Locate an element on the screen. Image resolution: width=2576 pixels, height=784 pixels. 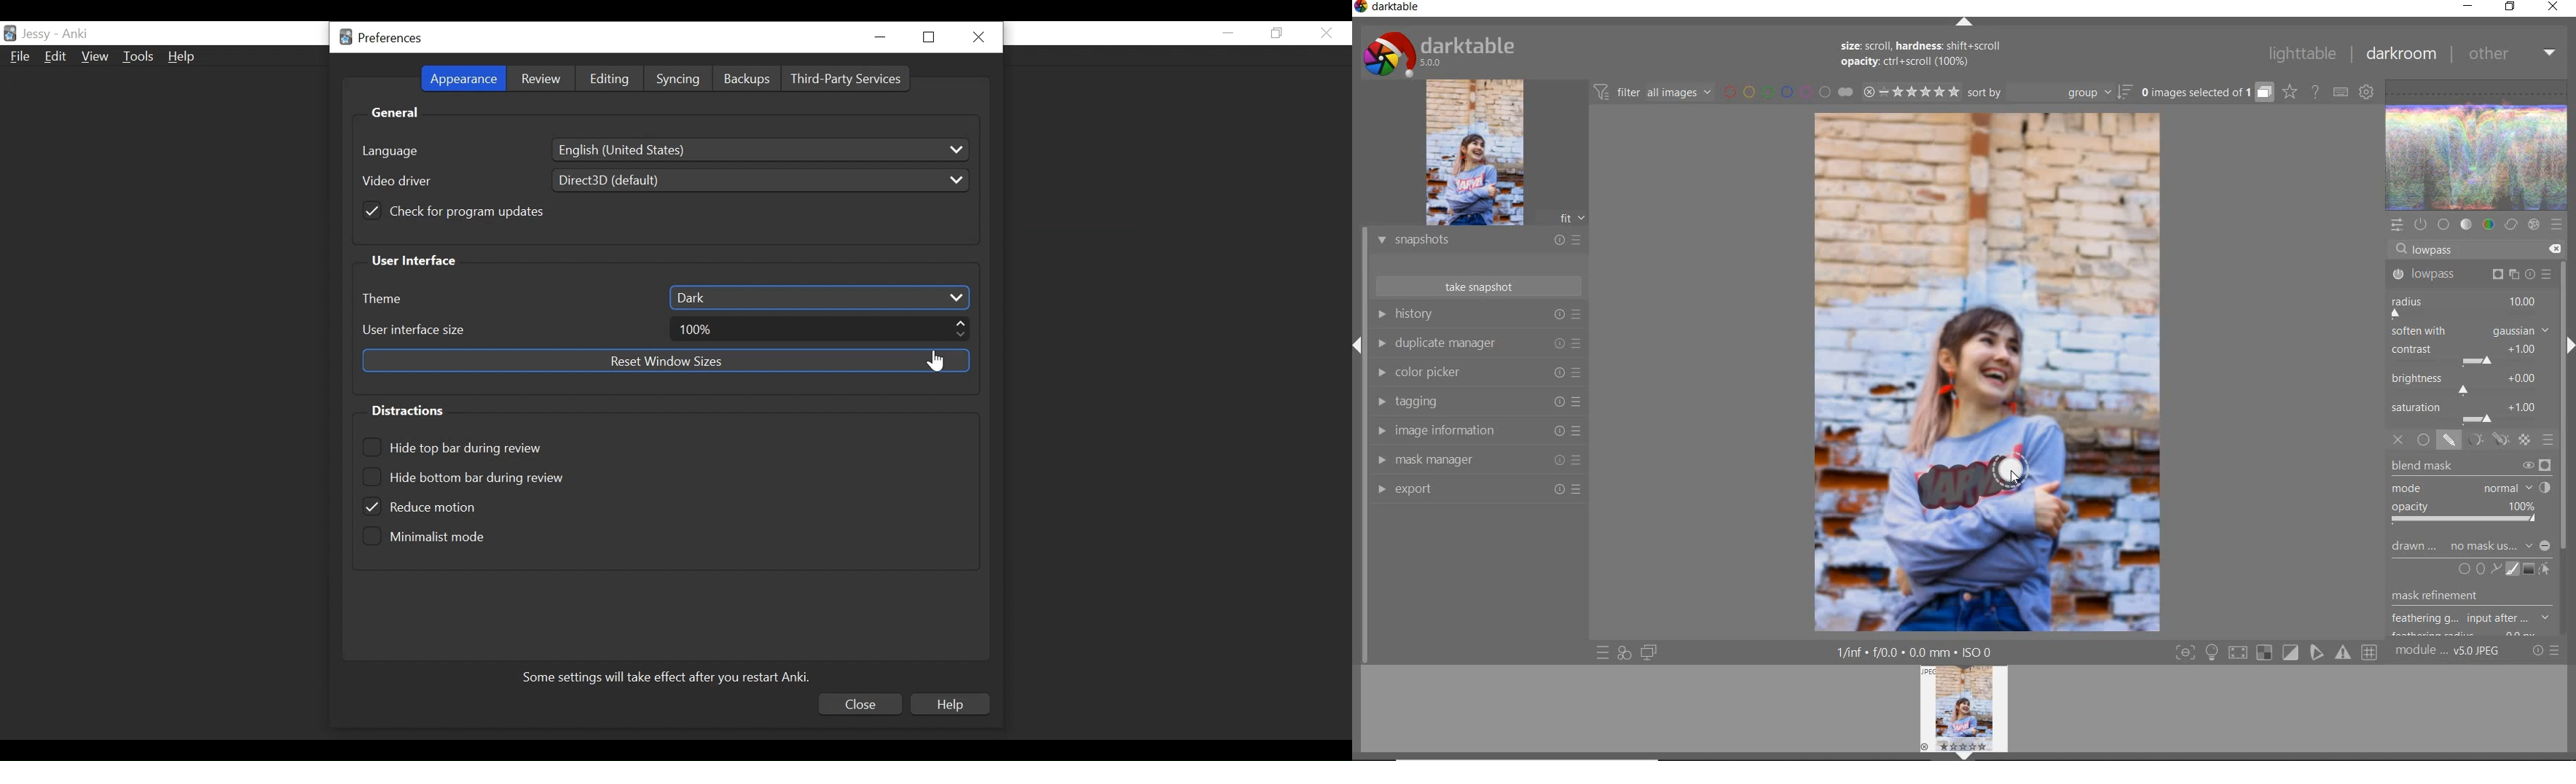
snapshots is located at coordinates (1478, 243).